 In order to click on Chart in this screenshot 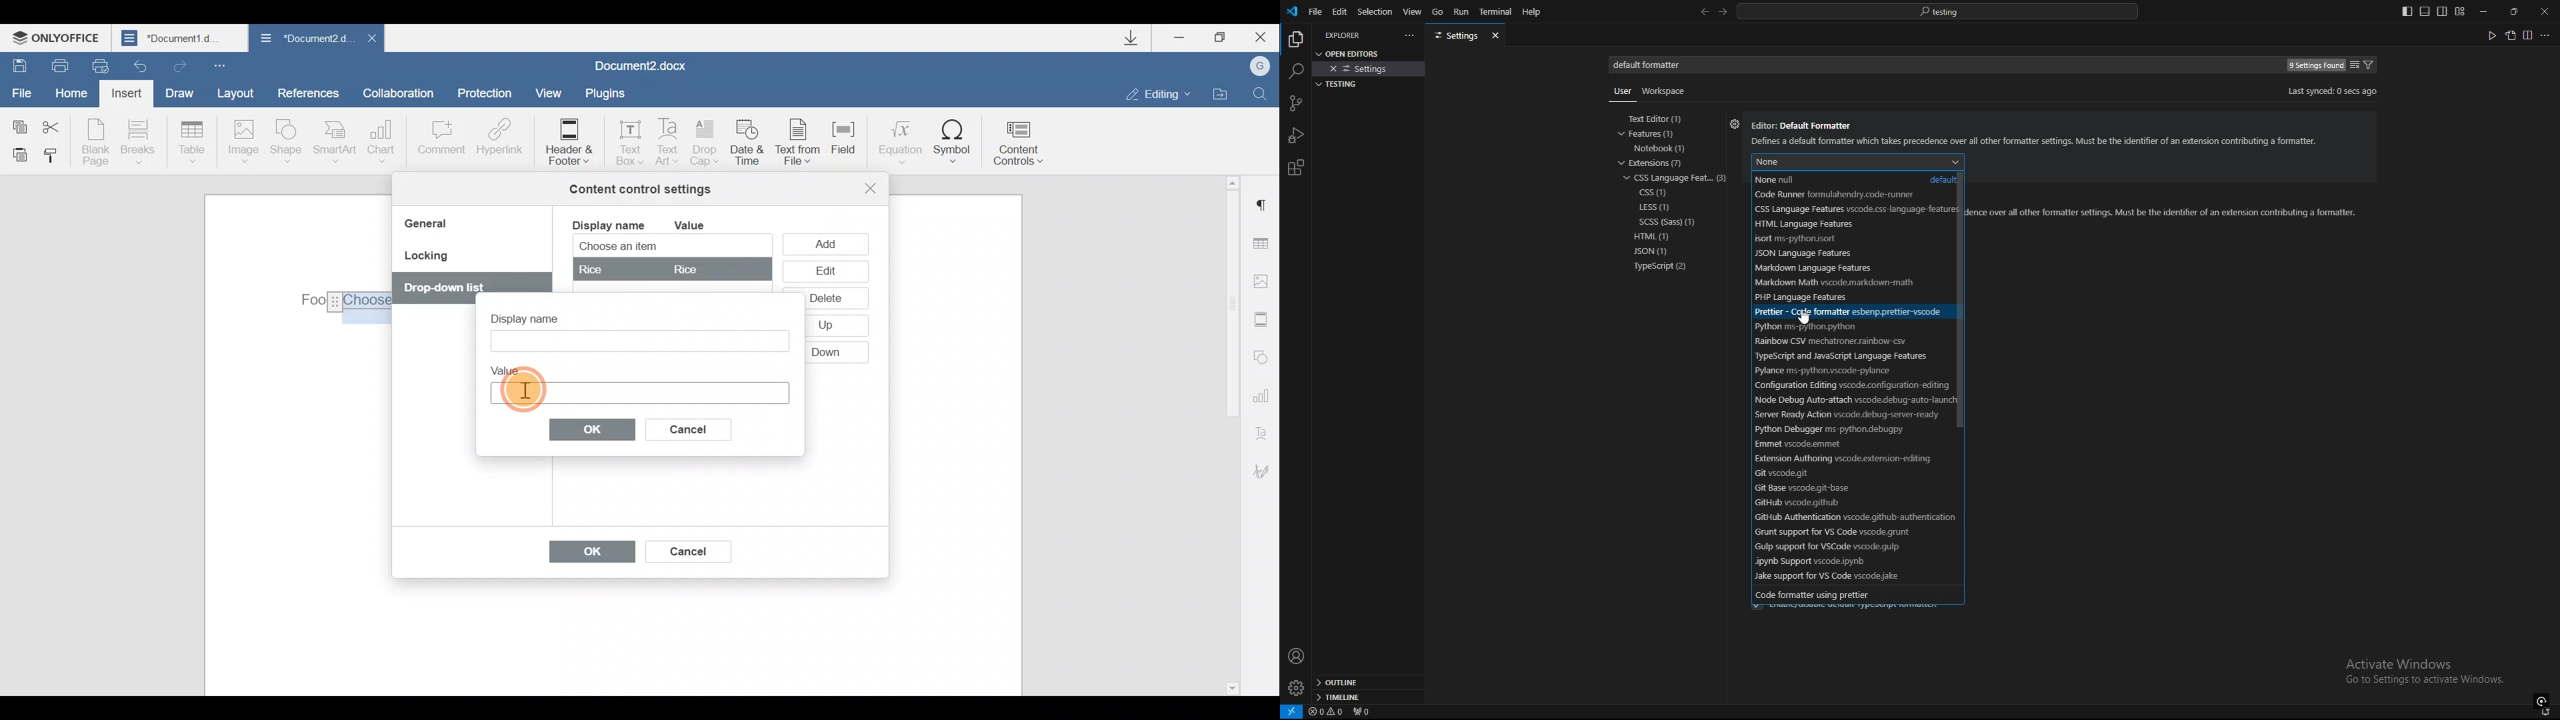, I will do `click(384, 141)`.